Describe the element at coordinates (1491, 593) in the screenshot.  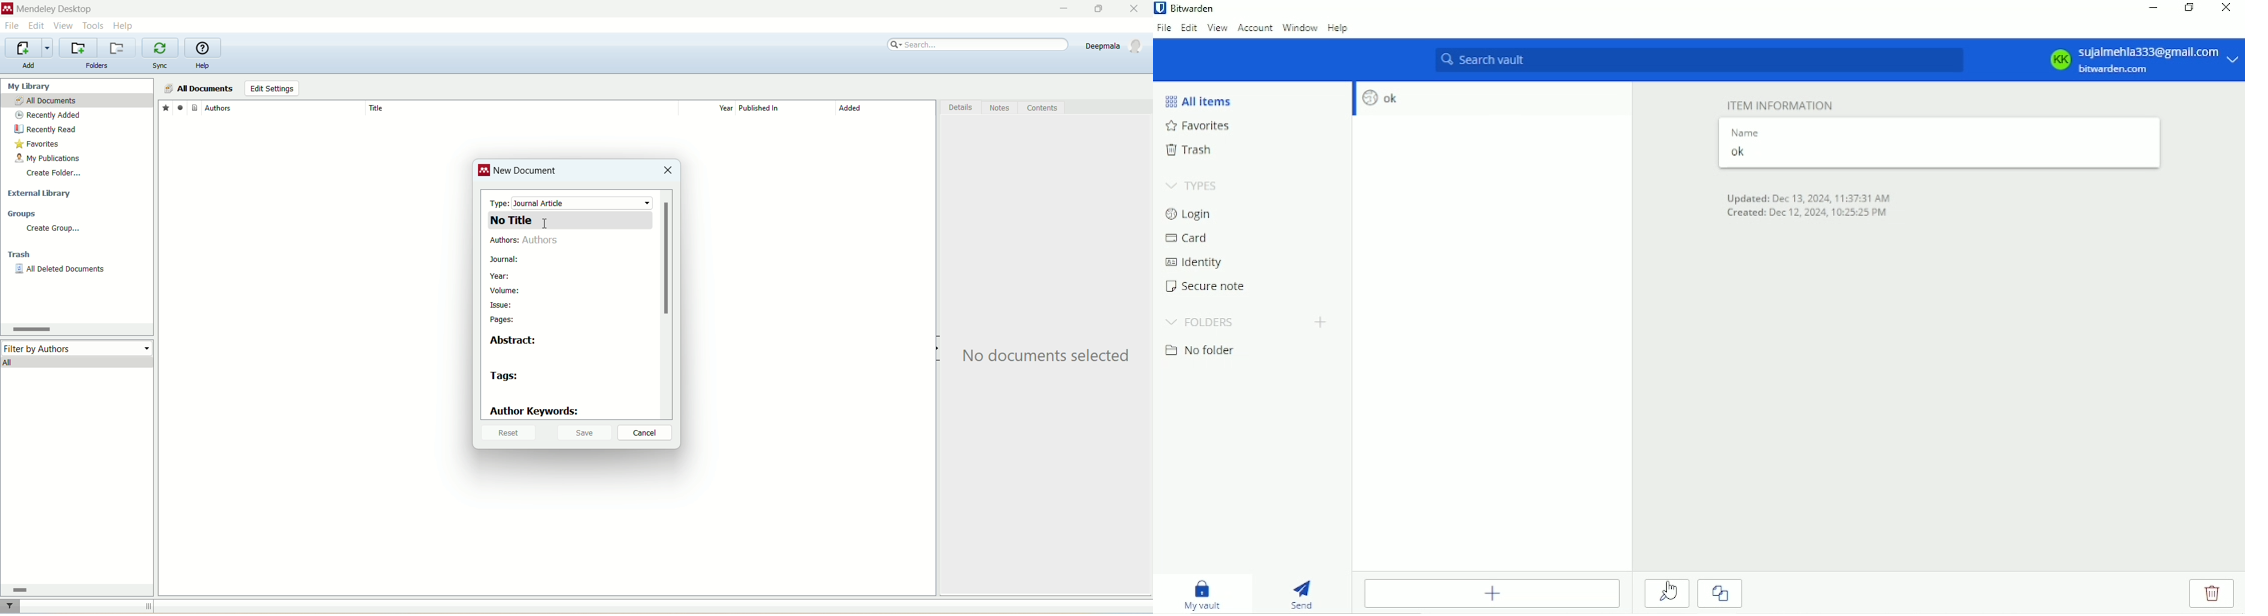
I see `Add item` at that location.